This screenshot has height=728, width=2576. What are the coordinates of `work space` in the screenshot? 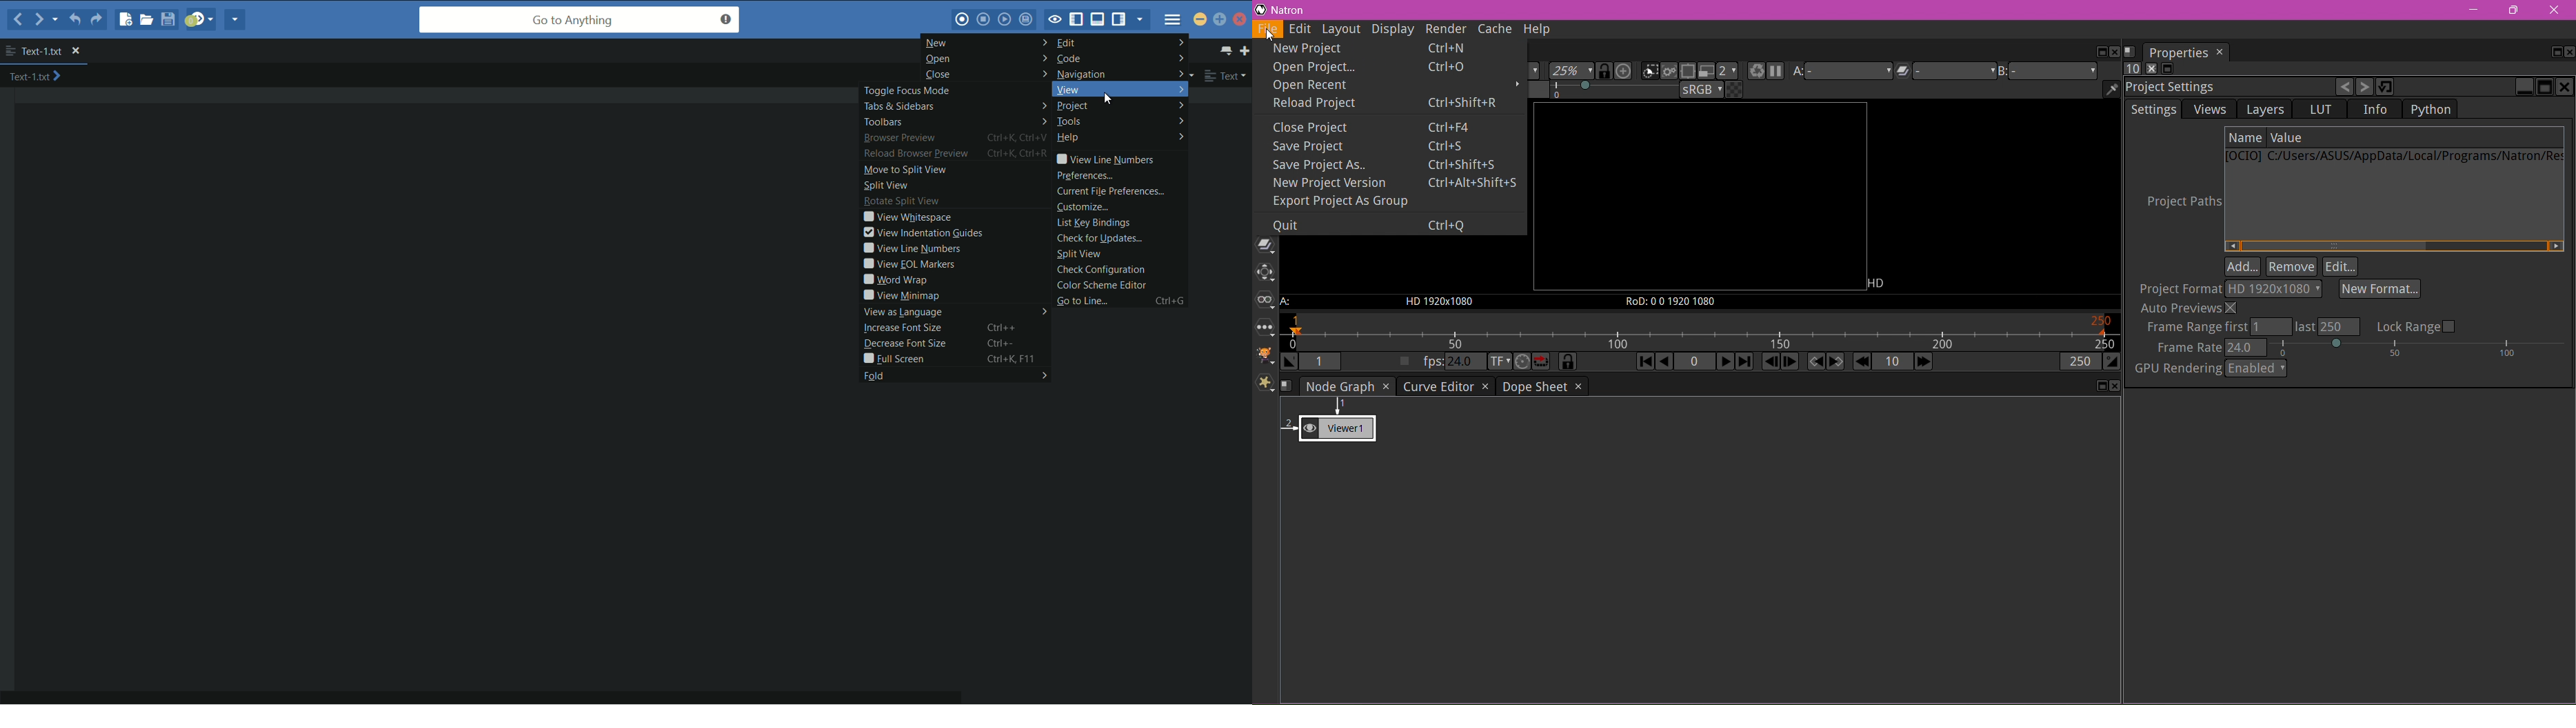 It's located at (447, 384).